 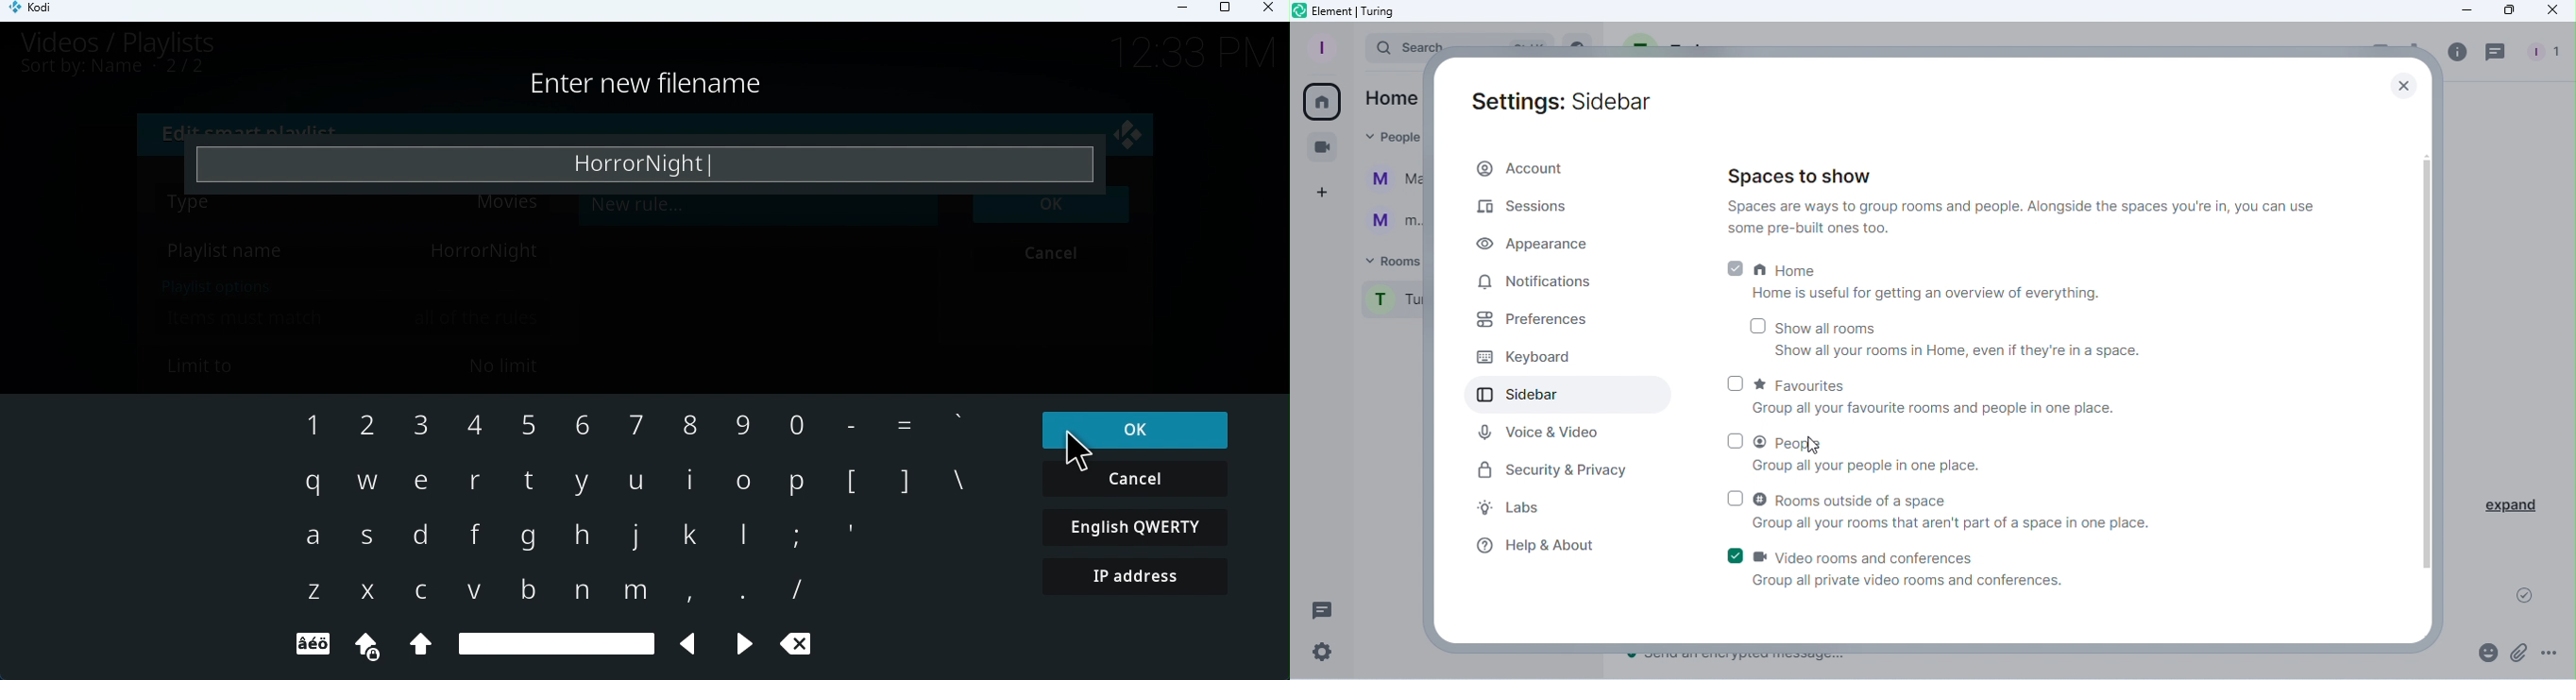 What do you see at coordinates (1137, 526) in the screenshot?
I see `English QWERTY` at bounding box center [1137, 526].